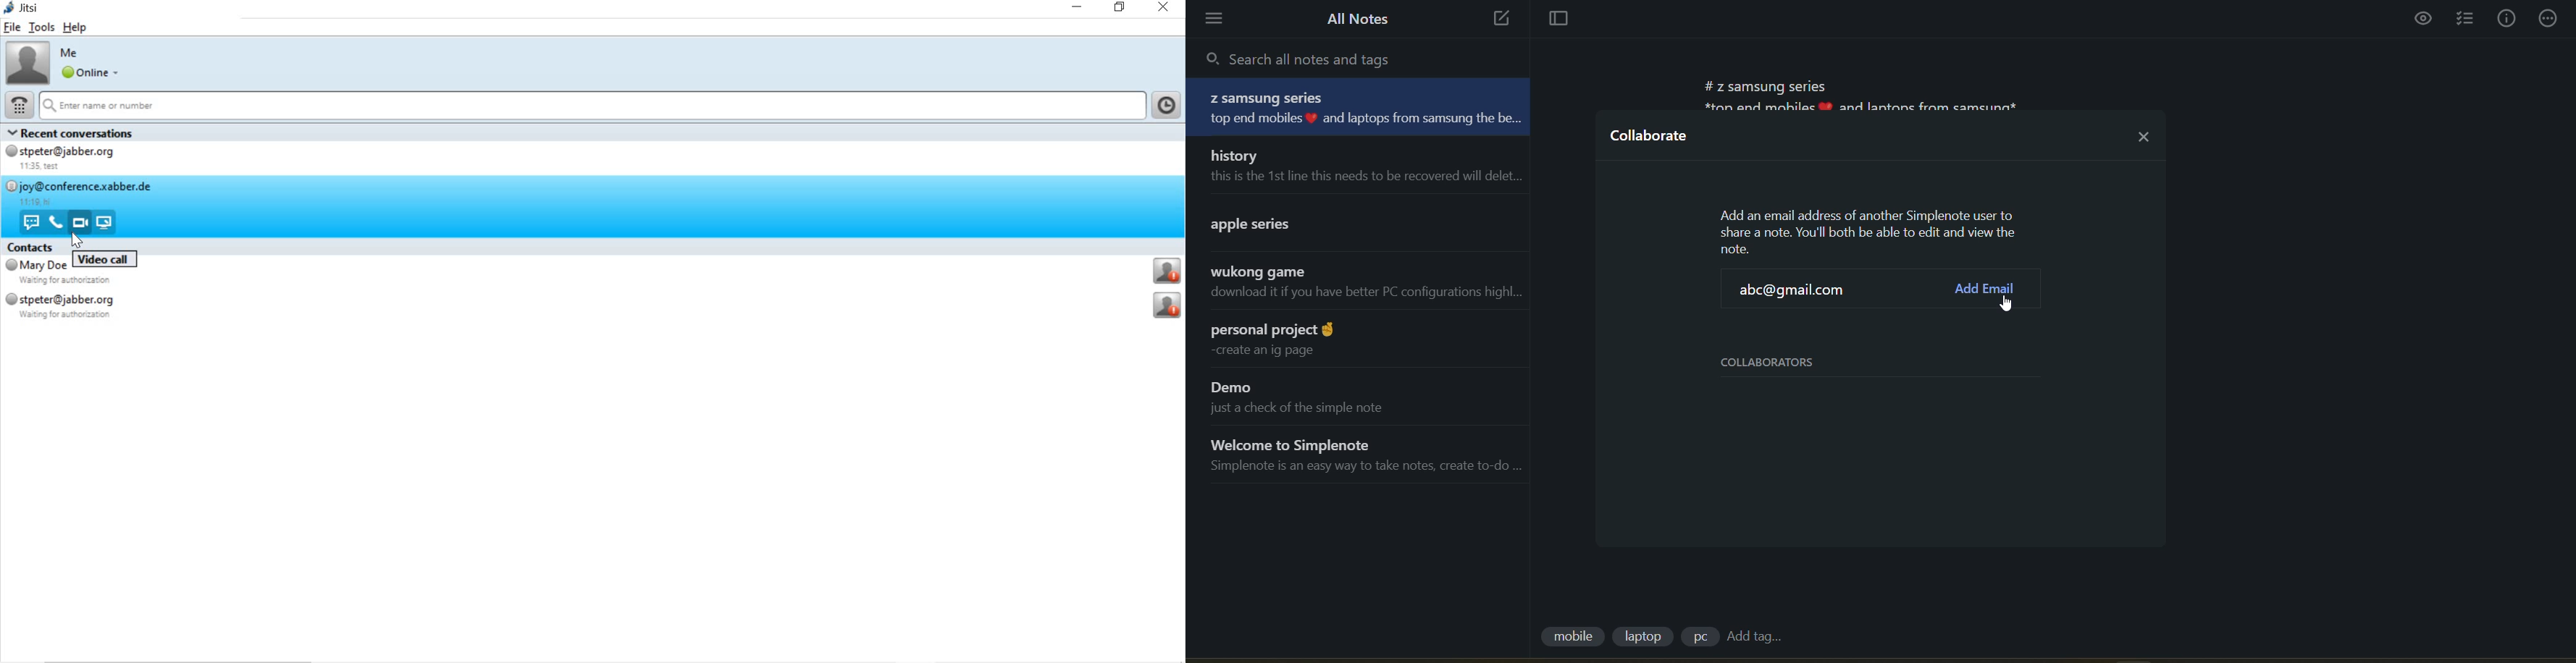  What do you see at coordinates (40, 27) in the screenshot?
I see `tools` at bounding box center [40, 27].